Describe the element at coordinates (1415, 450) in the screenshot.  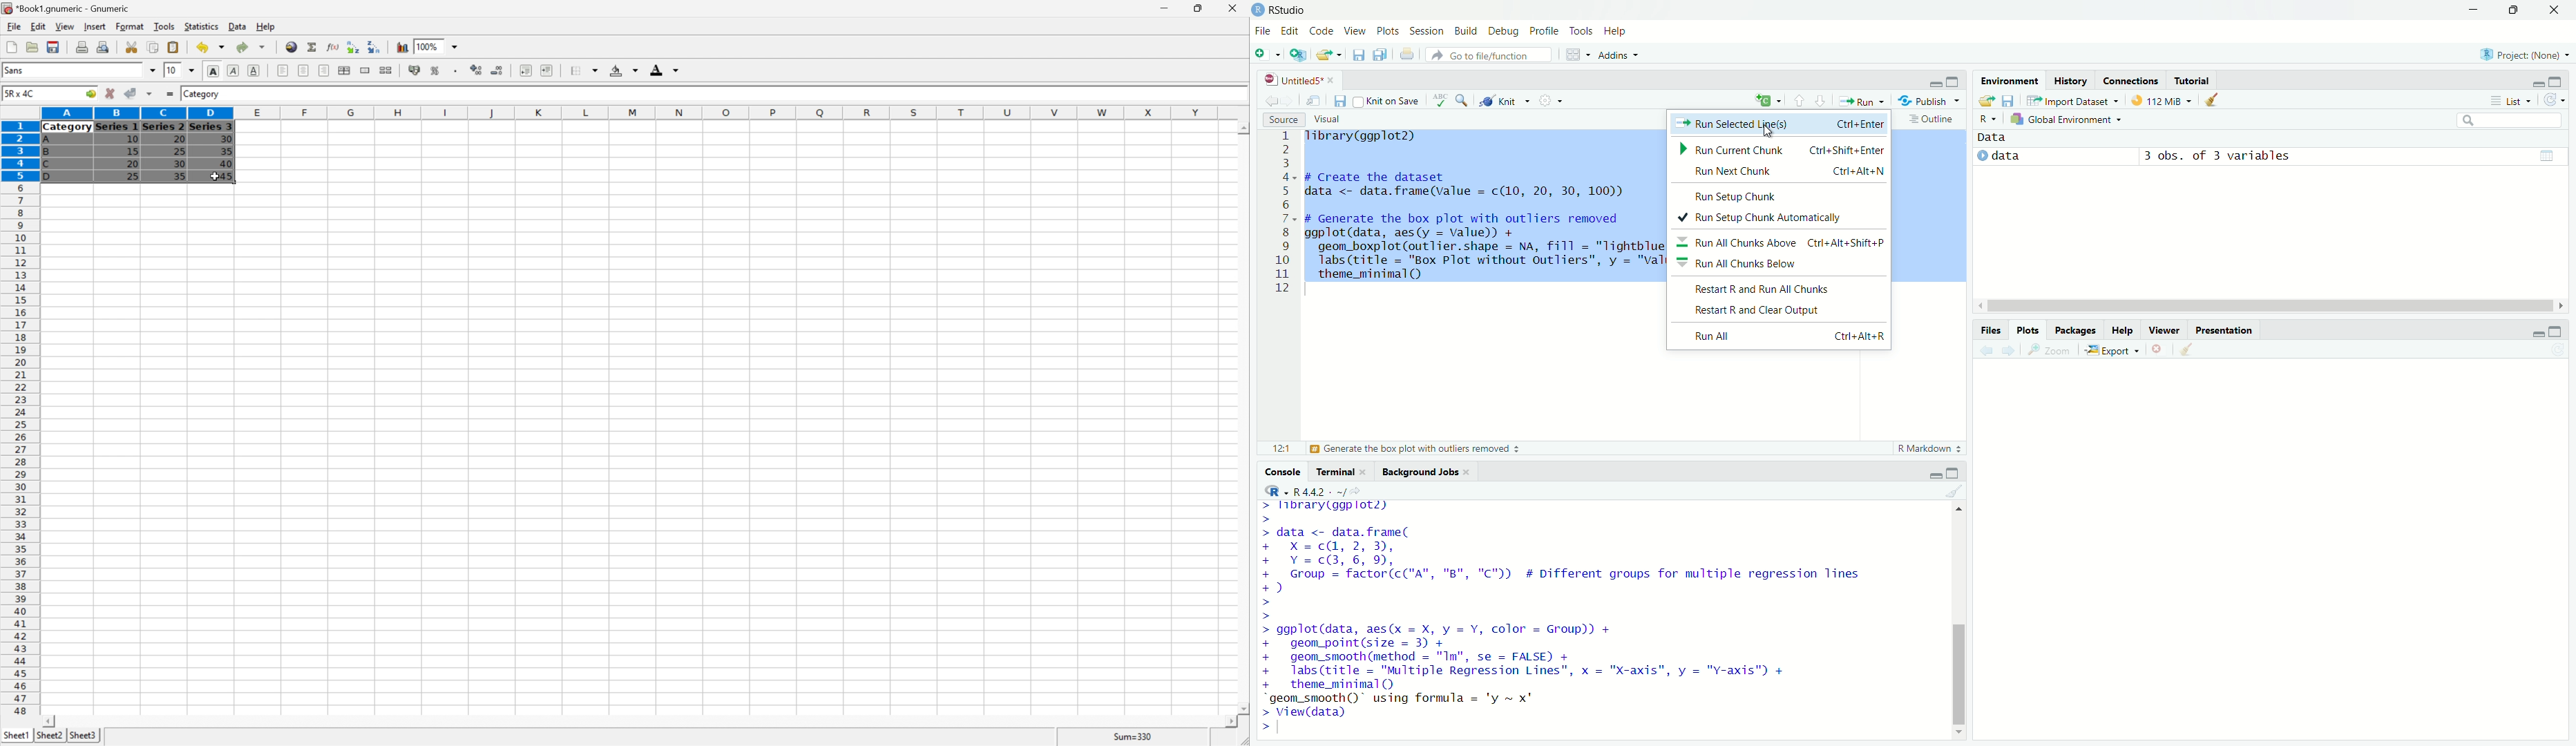
I see `| Generate the box plot with outliers removed +` at that location.